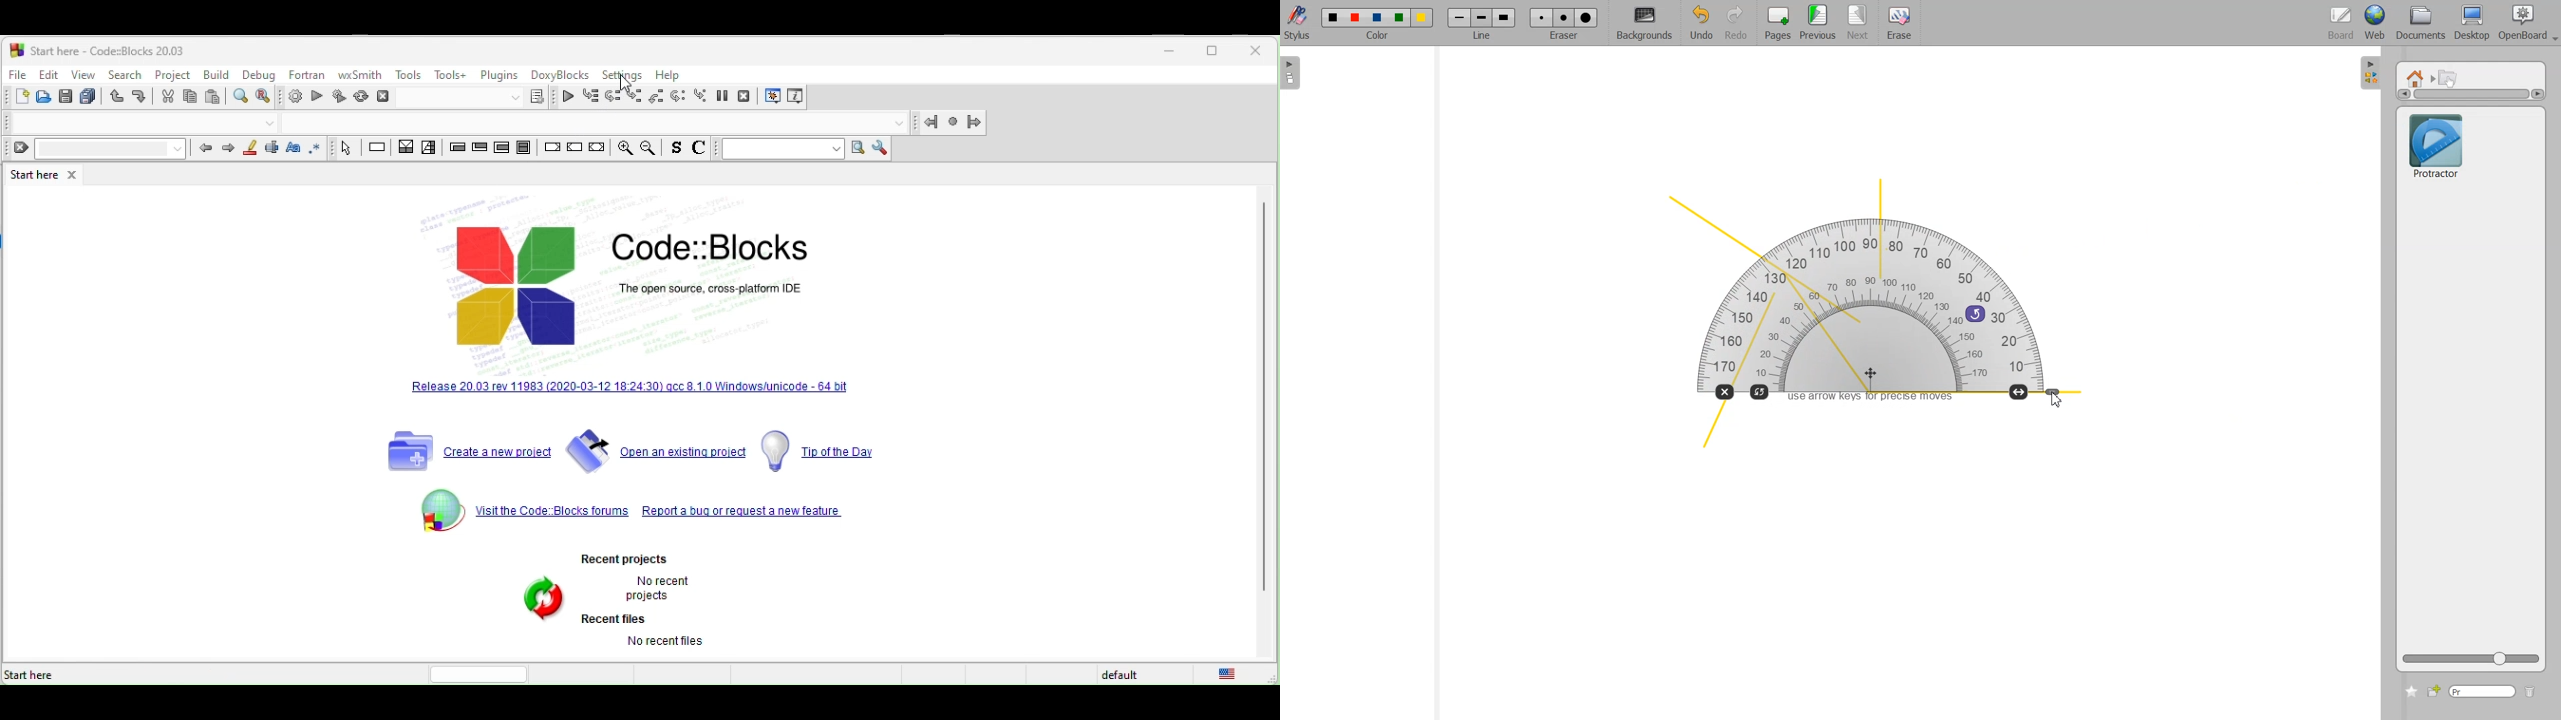  What do you see at coordinates (702, 149) in the screenshot?
I see `comments` at bounding box center [702, 149].